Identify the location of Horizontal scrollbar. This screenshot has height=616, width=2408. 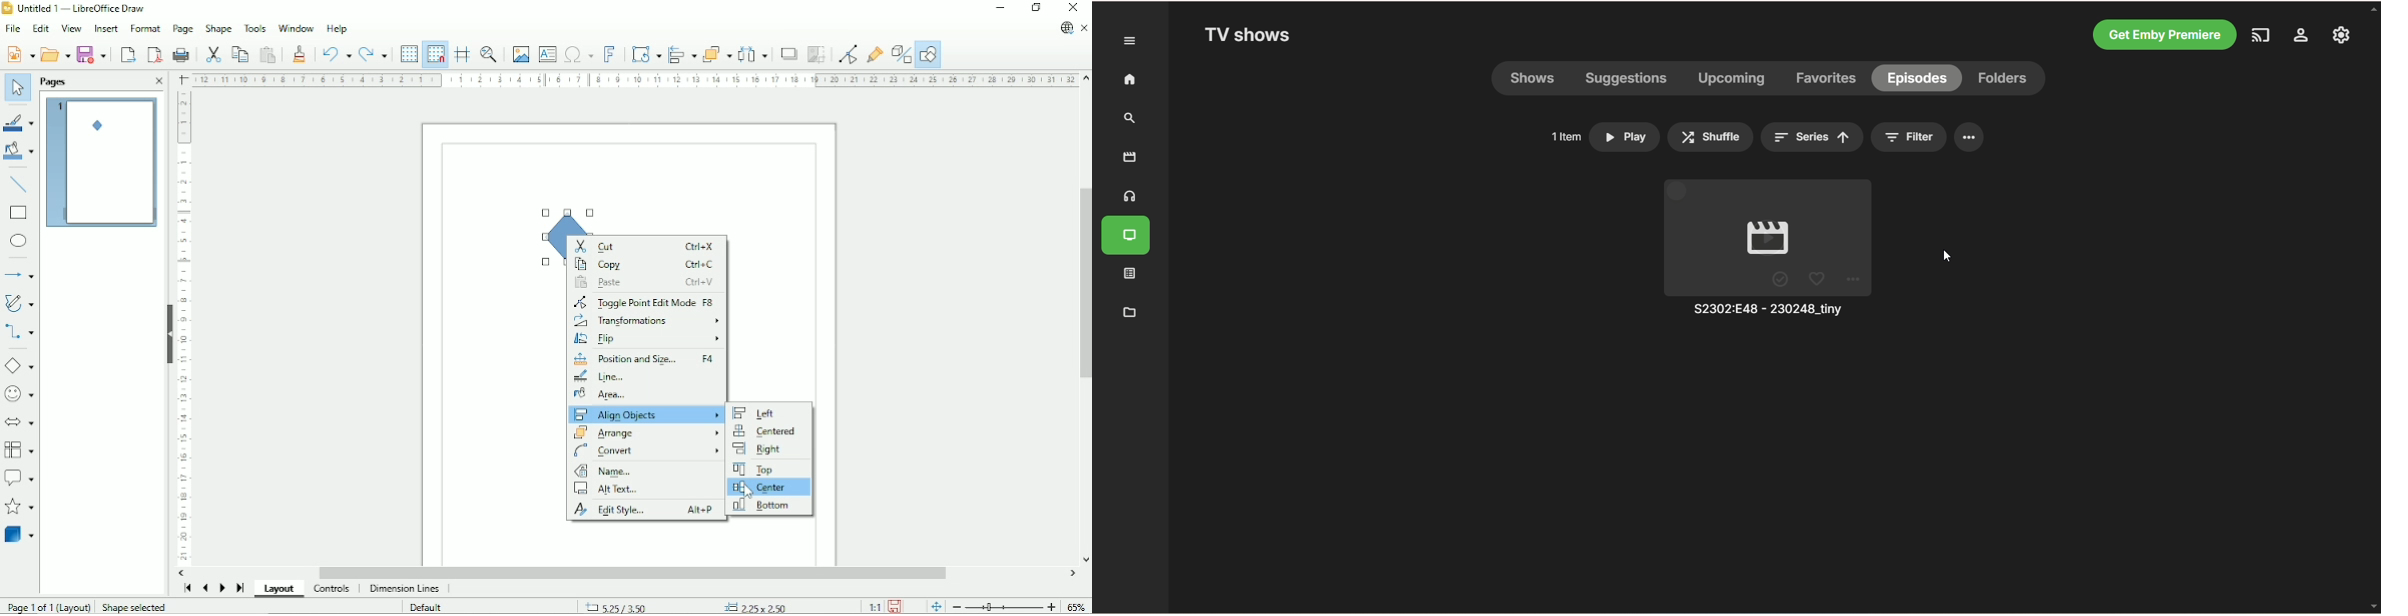
(630, 573).